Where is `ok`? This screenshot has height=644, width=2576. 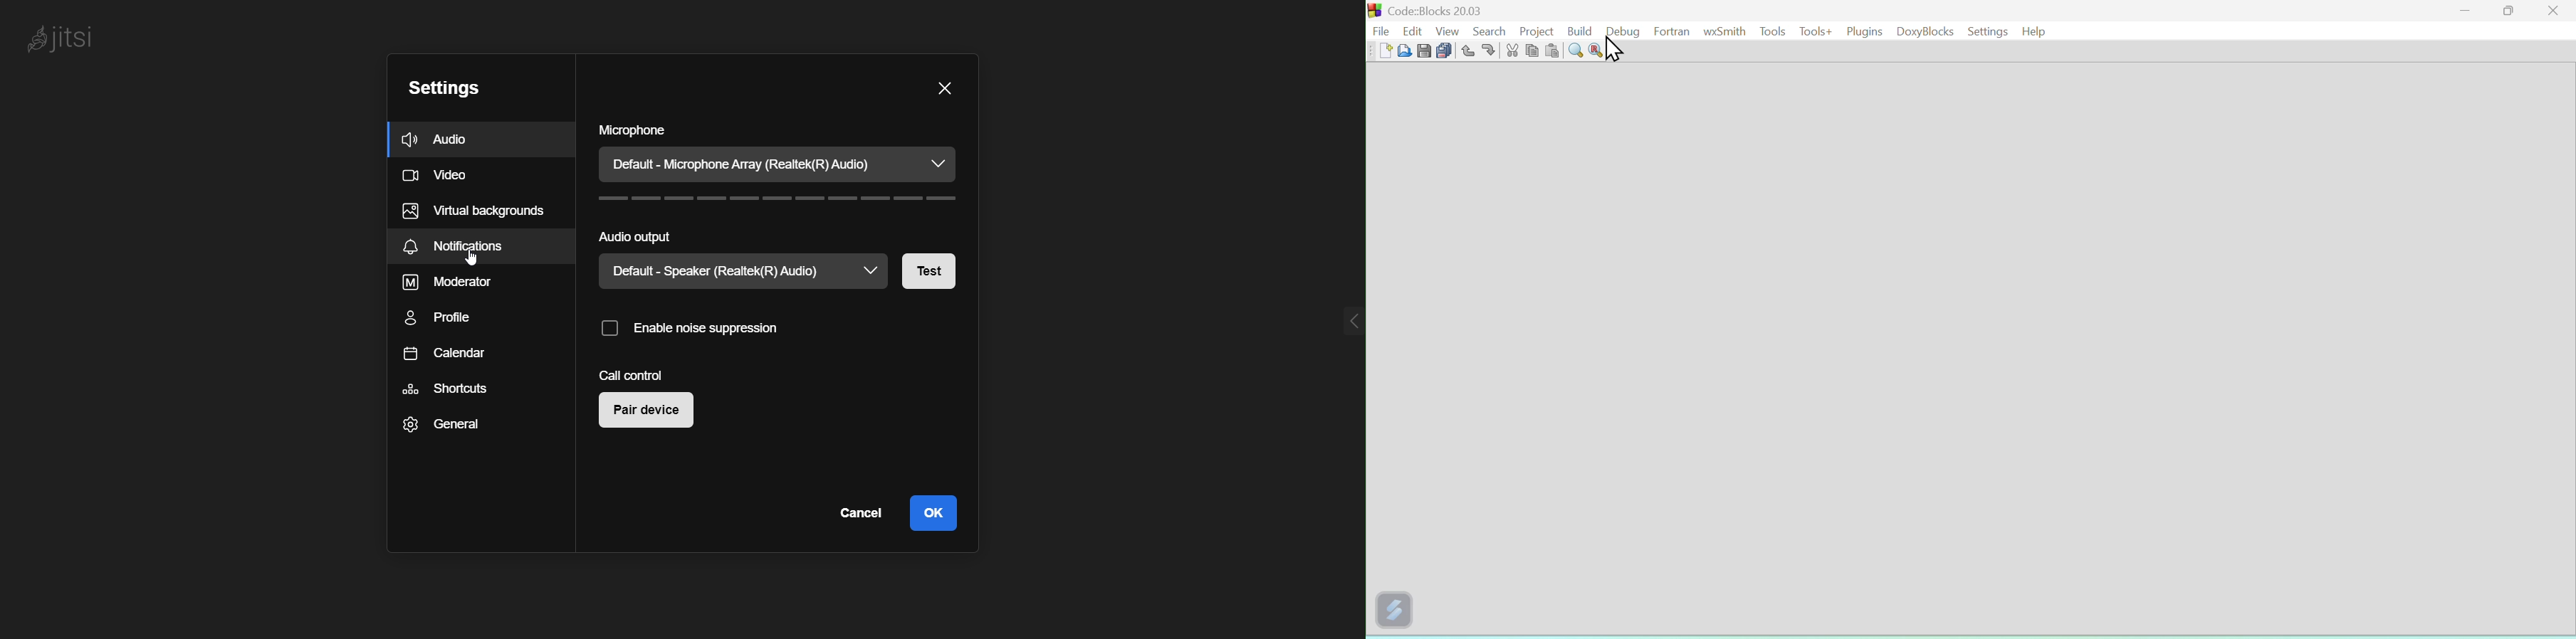 ok is located at coordinates (933, 511).